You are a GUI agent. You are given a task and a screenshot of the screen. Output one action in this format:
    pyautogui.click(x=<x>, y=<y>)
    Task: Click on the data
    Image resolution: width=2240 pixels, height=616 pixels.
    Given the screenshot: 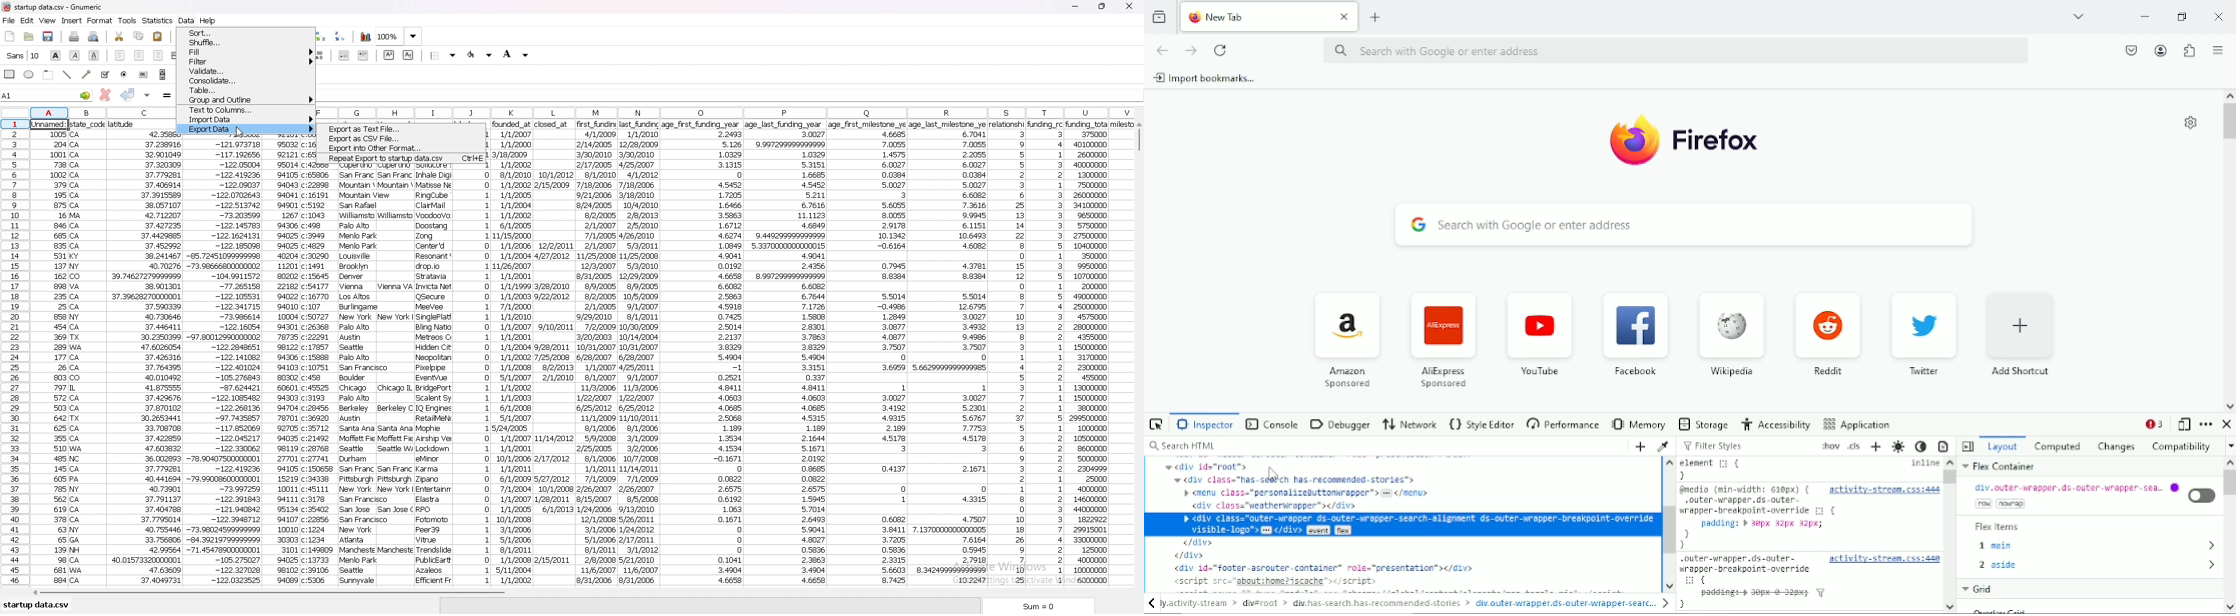 What is the action you would take?
    pyautogui.click(x=598, y=355)
    